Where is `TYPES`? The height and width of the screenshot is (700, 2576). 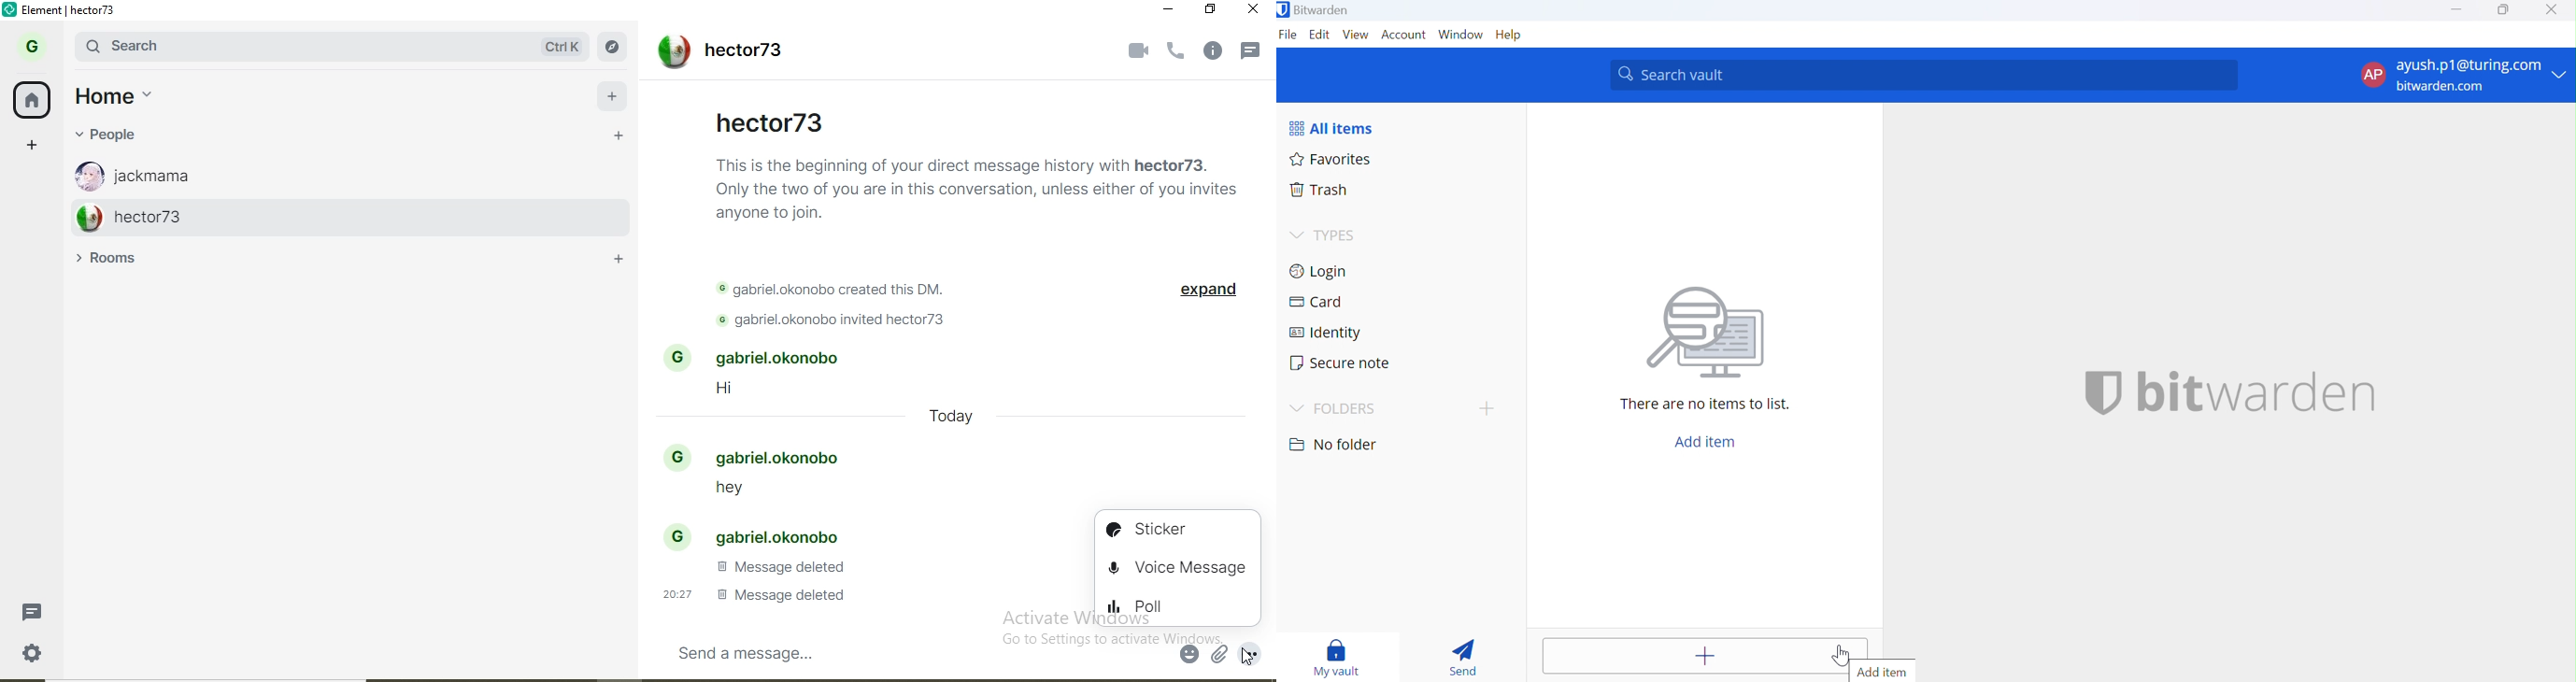
TYPES is located at coordinates (1321, 235).